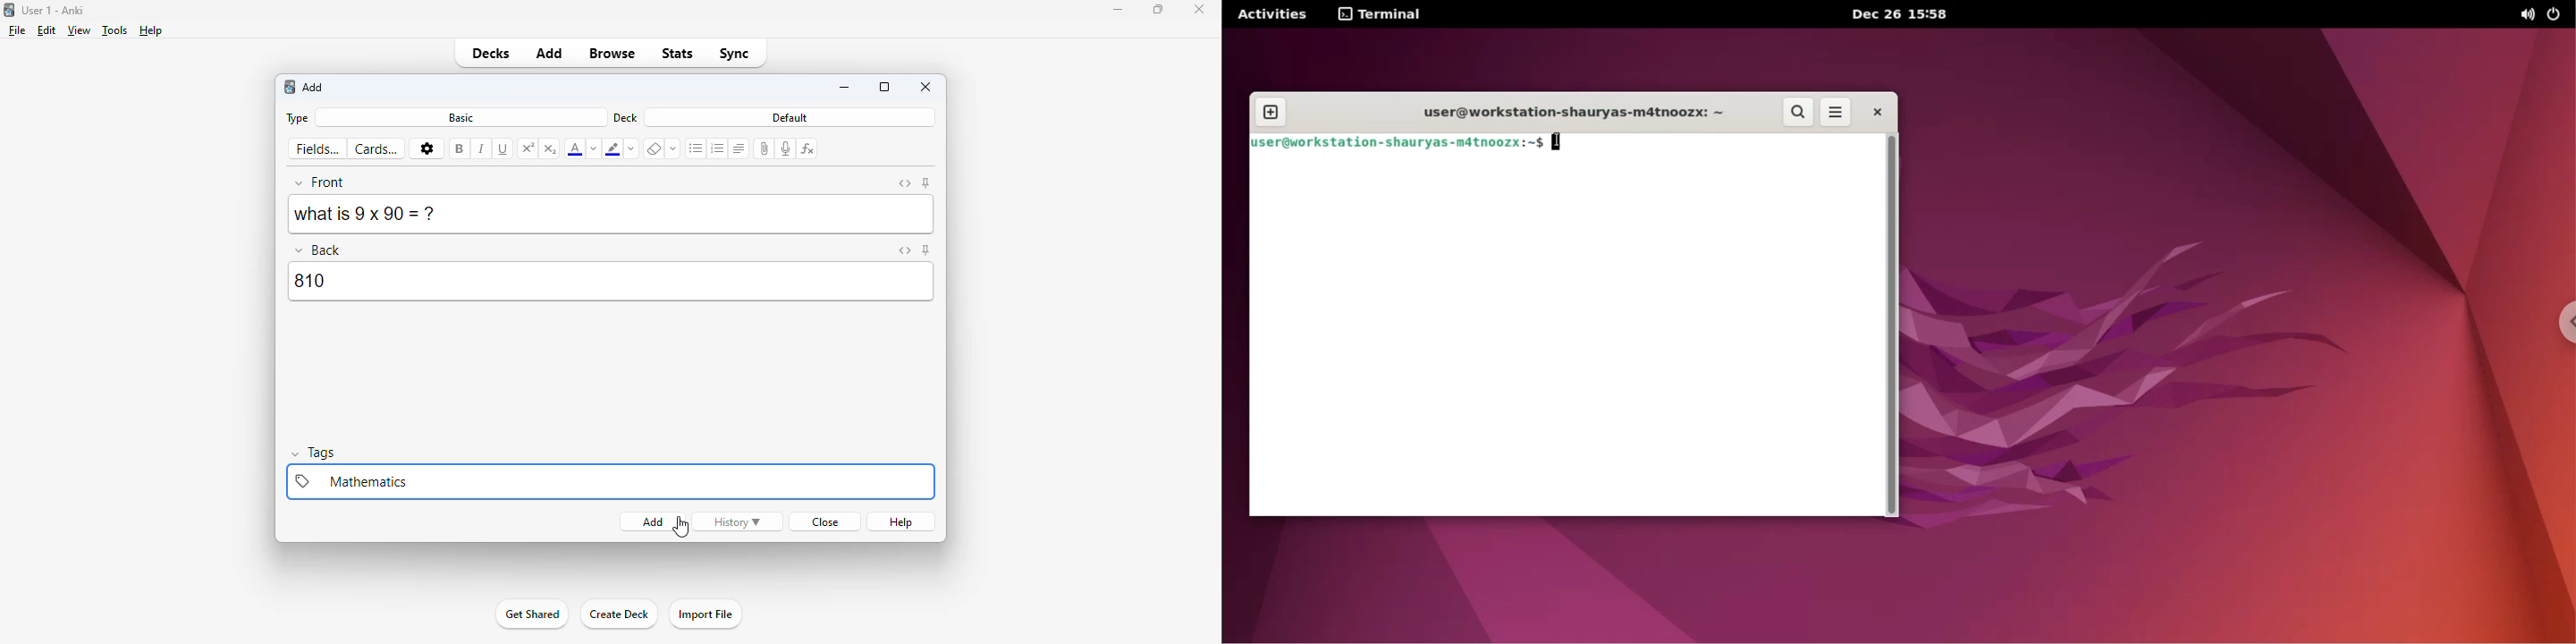 This screenshot has height=644, width=2576. I want to click on alignment, so click(739, 148).